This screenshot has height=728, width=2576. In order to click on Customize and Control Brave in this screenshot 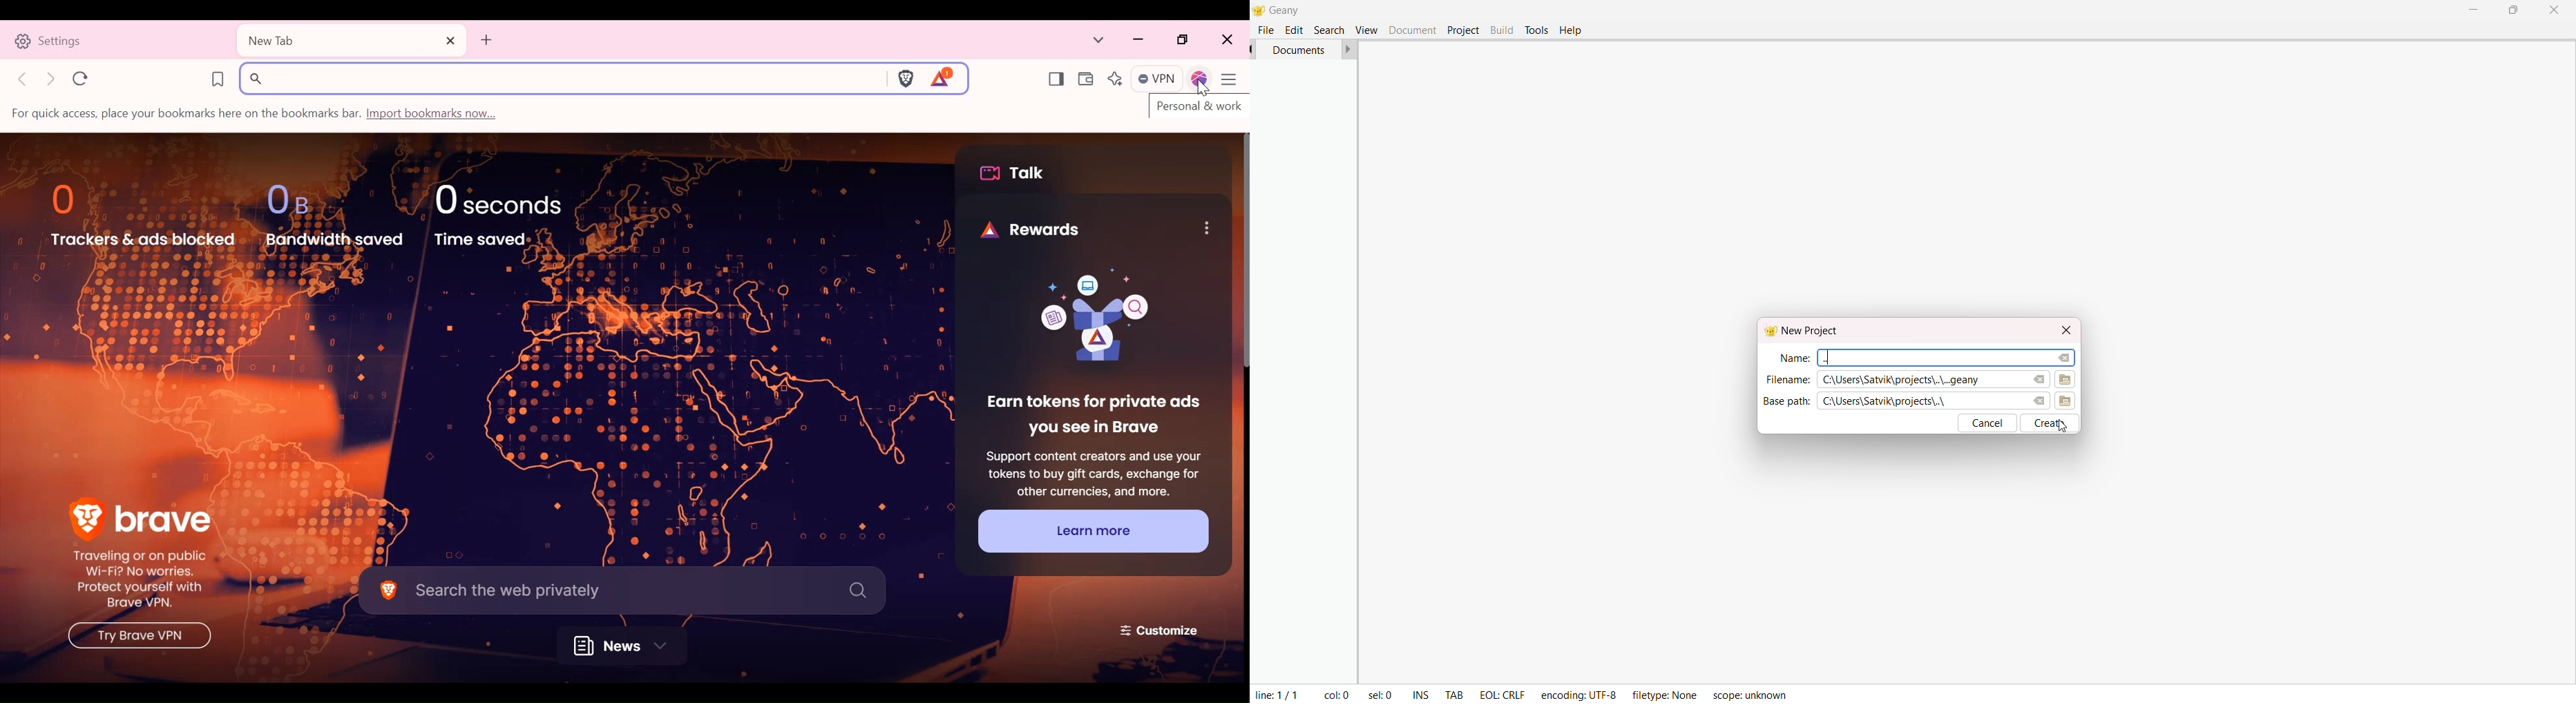, I will do `click(1233, 81)`.